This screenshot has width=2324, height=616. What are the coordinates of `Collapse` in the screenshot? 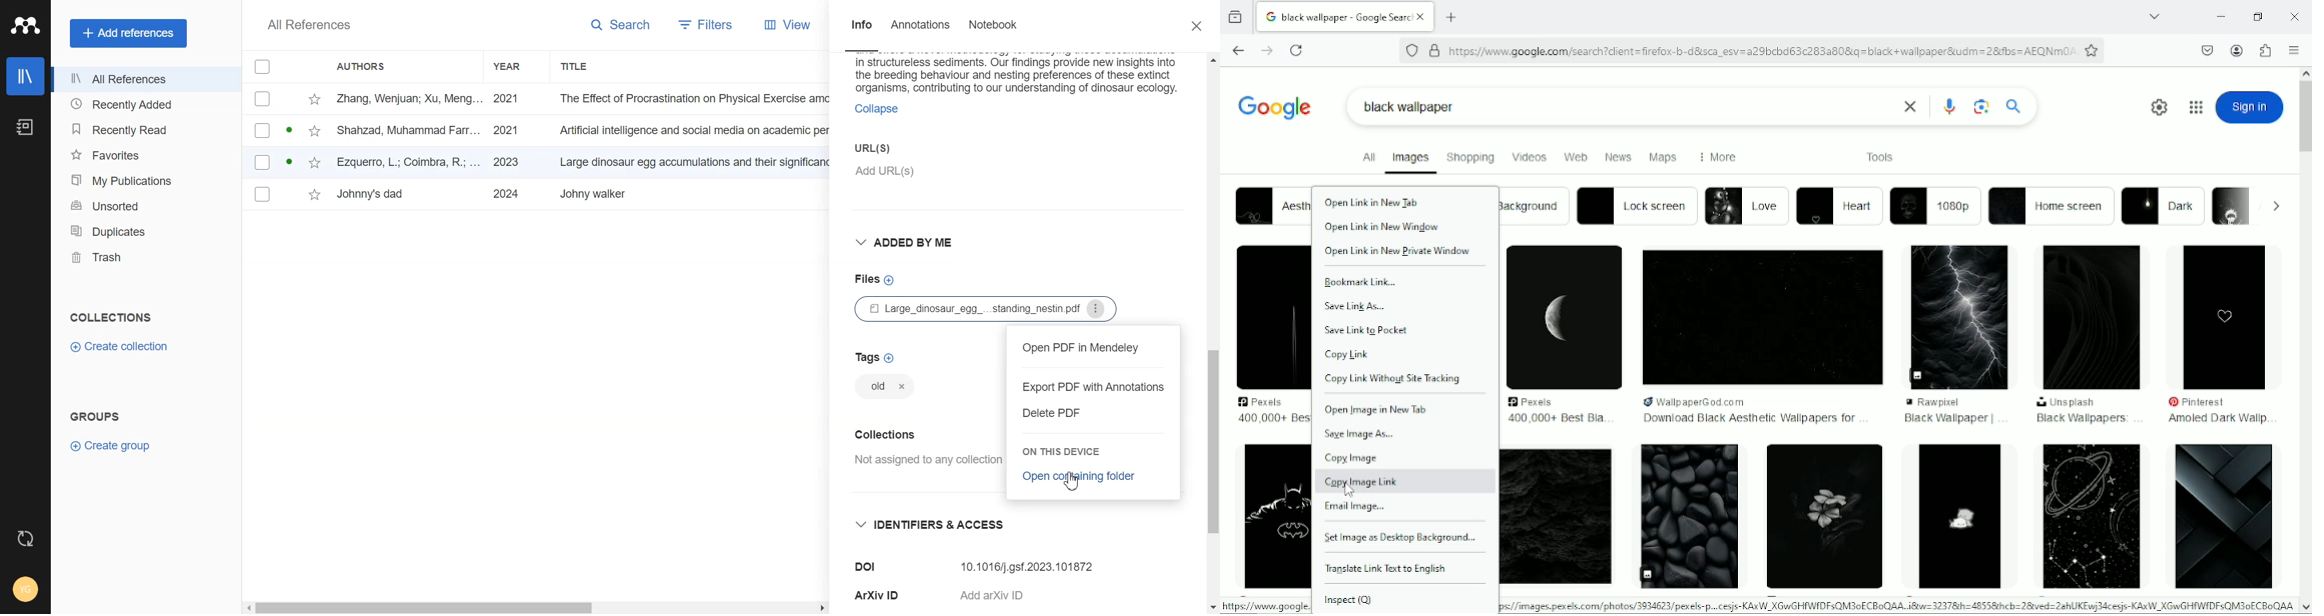 It's located at (875, 109).